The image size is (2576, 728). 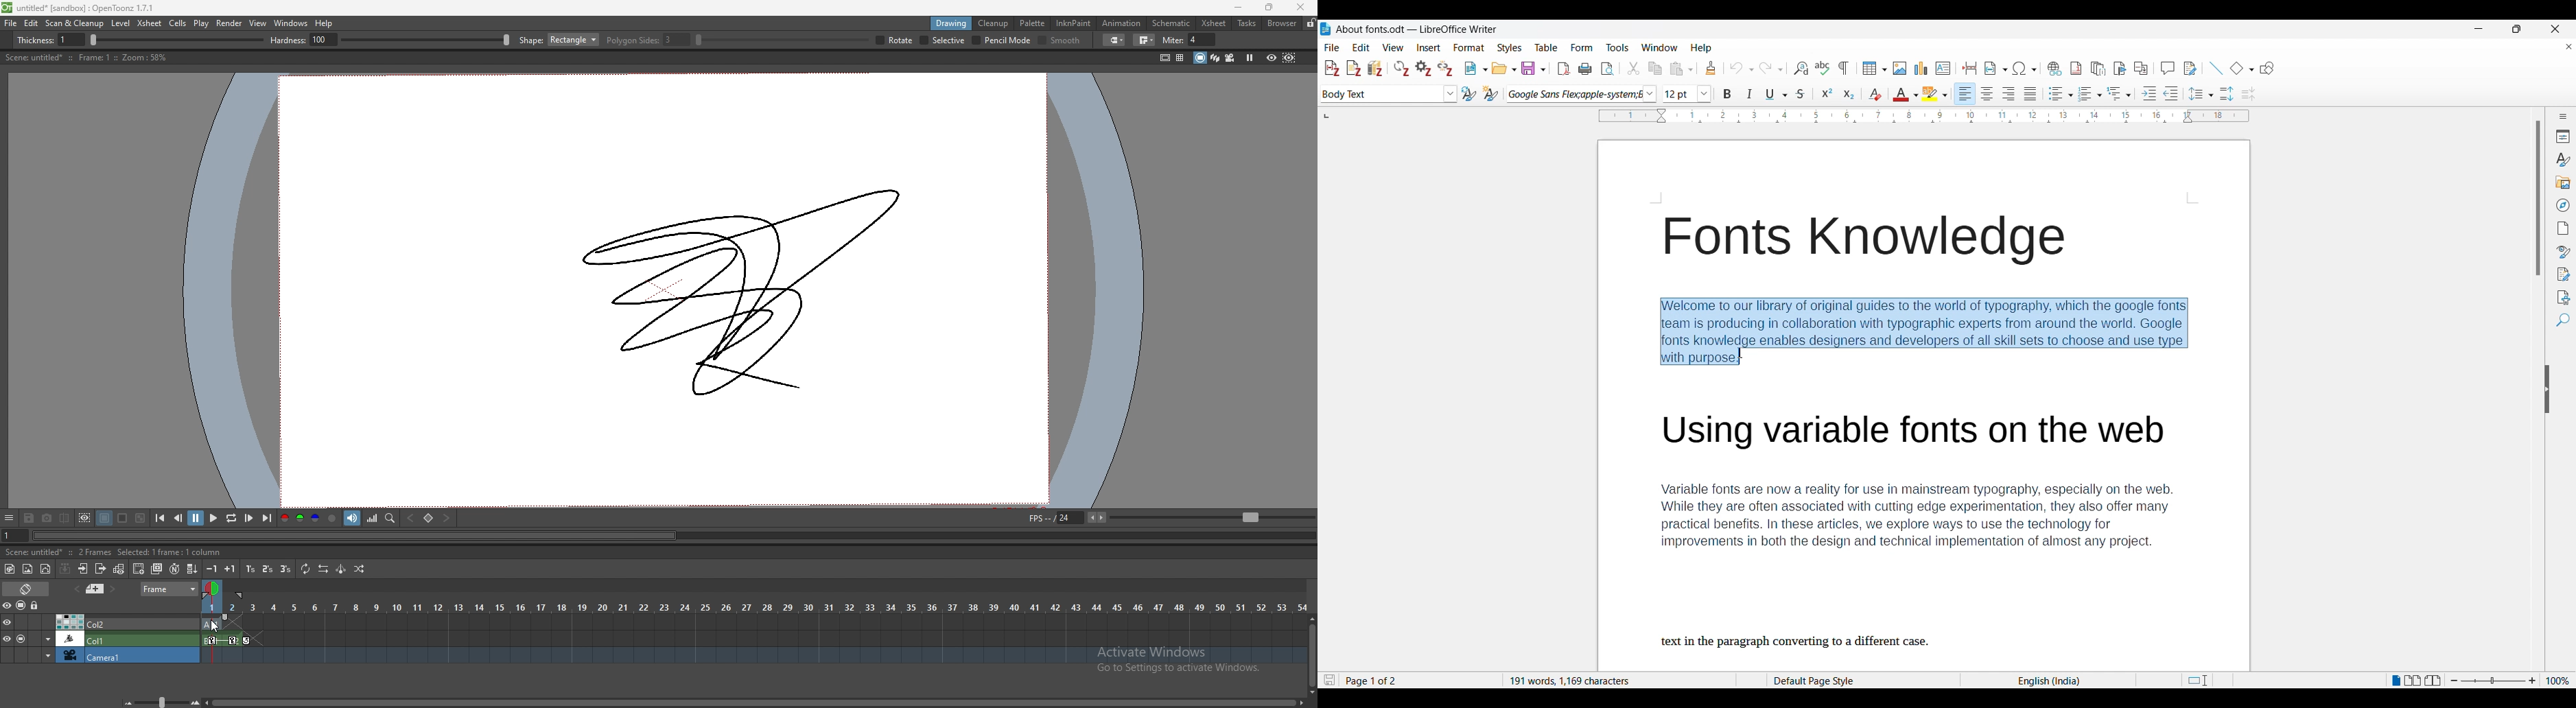 What do you see at coordinates (1828, 93) in the screenshot?
I see `Superscript` at bounding box center [1828, 93].